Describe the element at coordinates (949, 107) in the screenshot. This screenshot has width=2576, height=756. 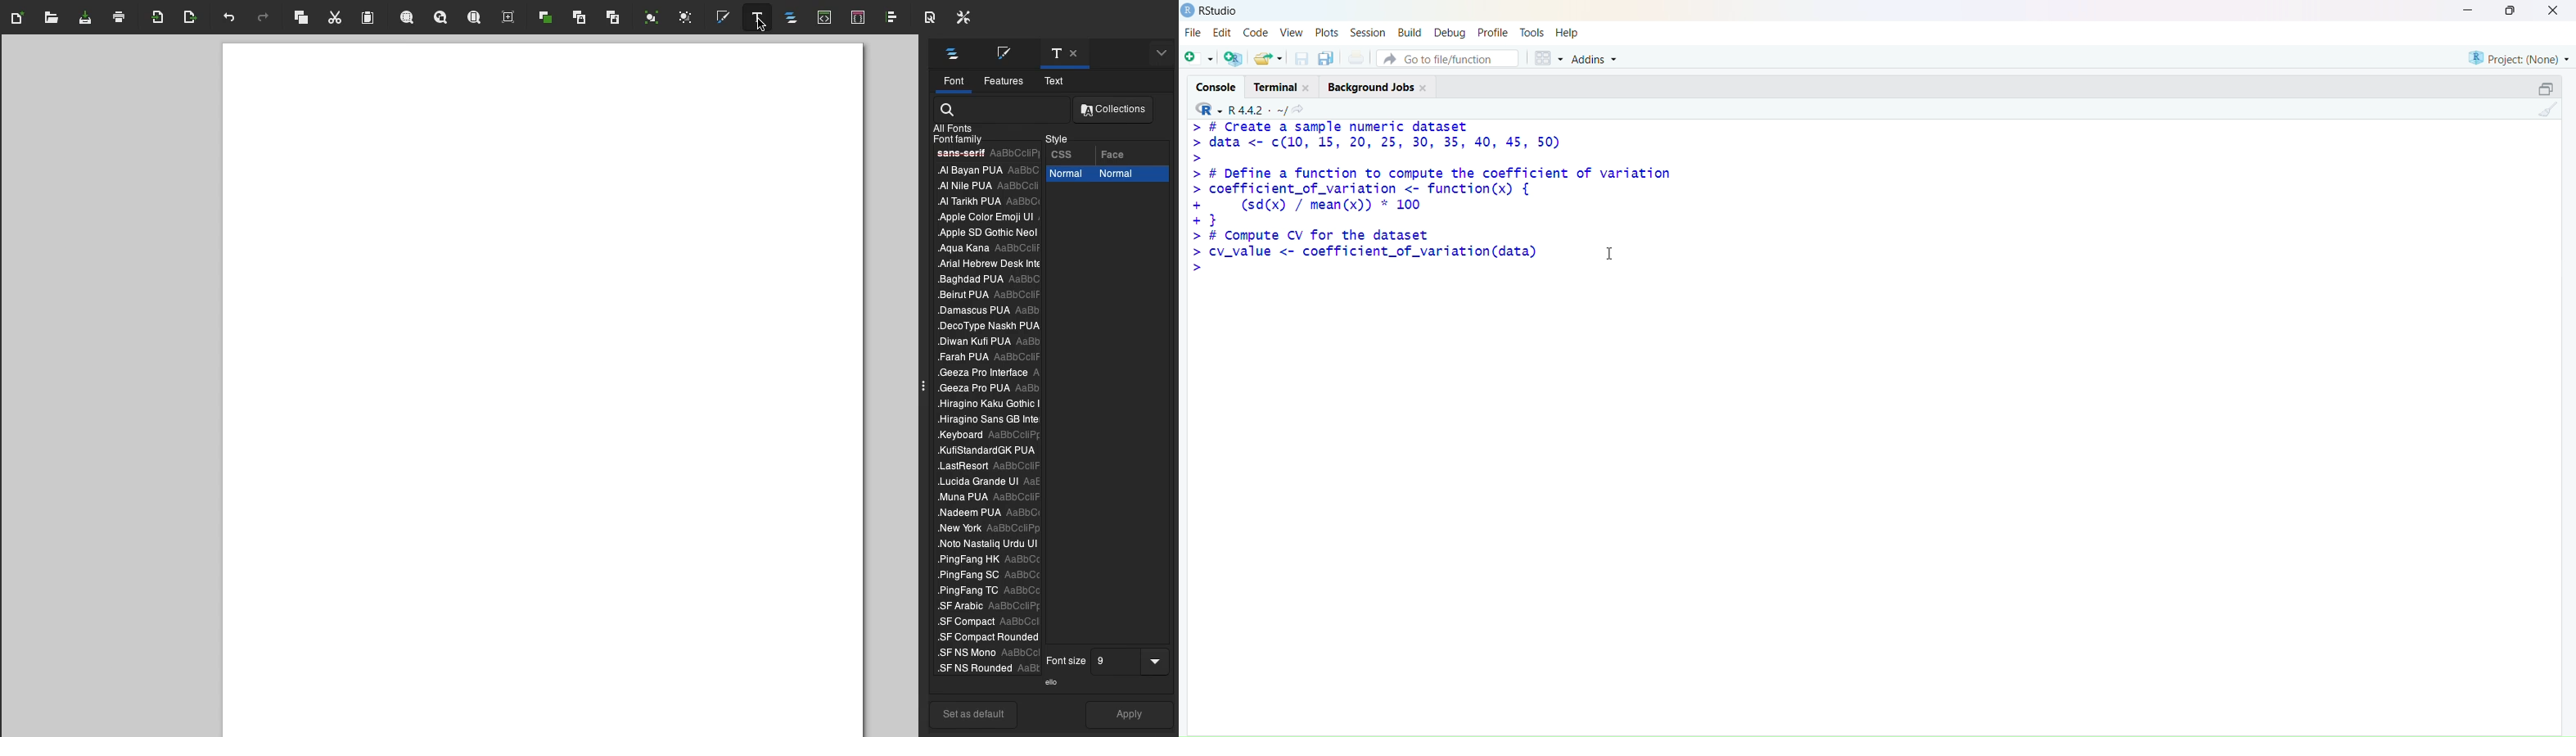
I see `Search` at that location.